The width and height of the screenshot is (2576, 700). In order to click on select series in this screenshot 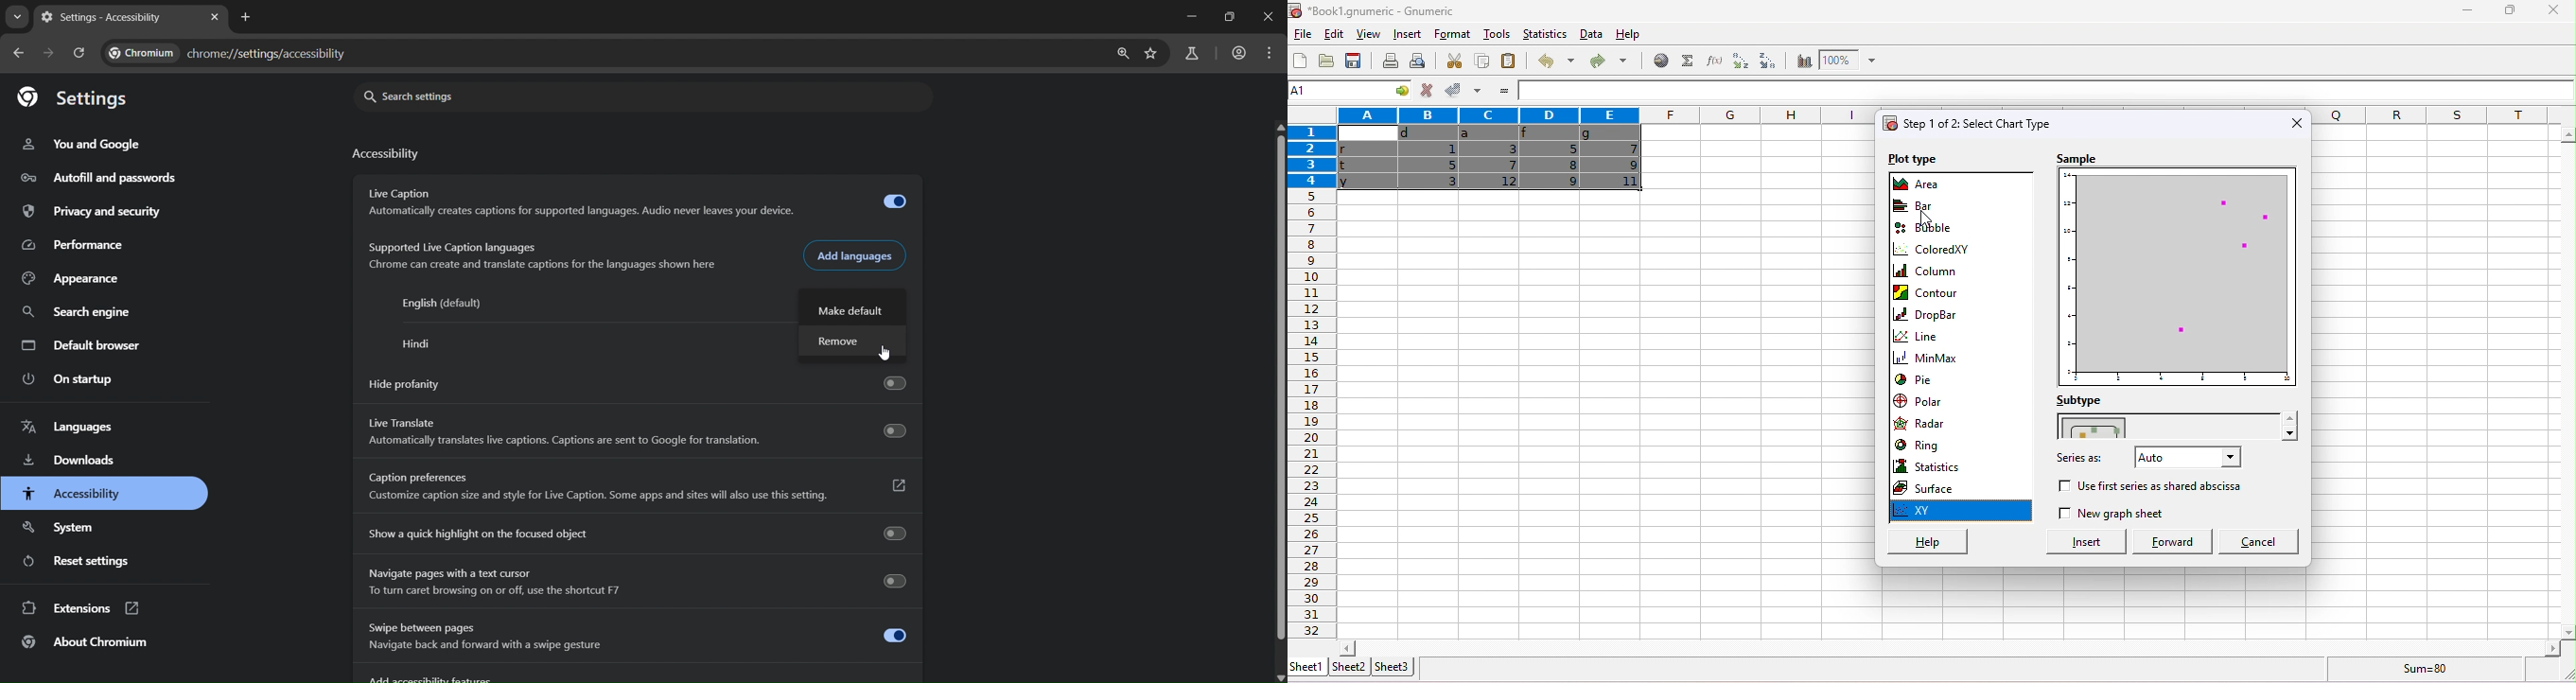, I will do `click(2186, 458)`.